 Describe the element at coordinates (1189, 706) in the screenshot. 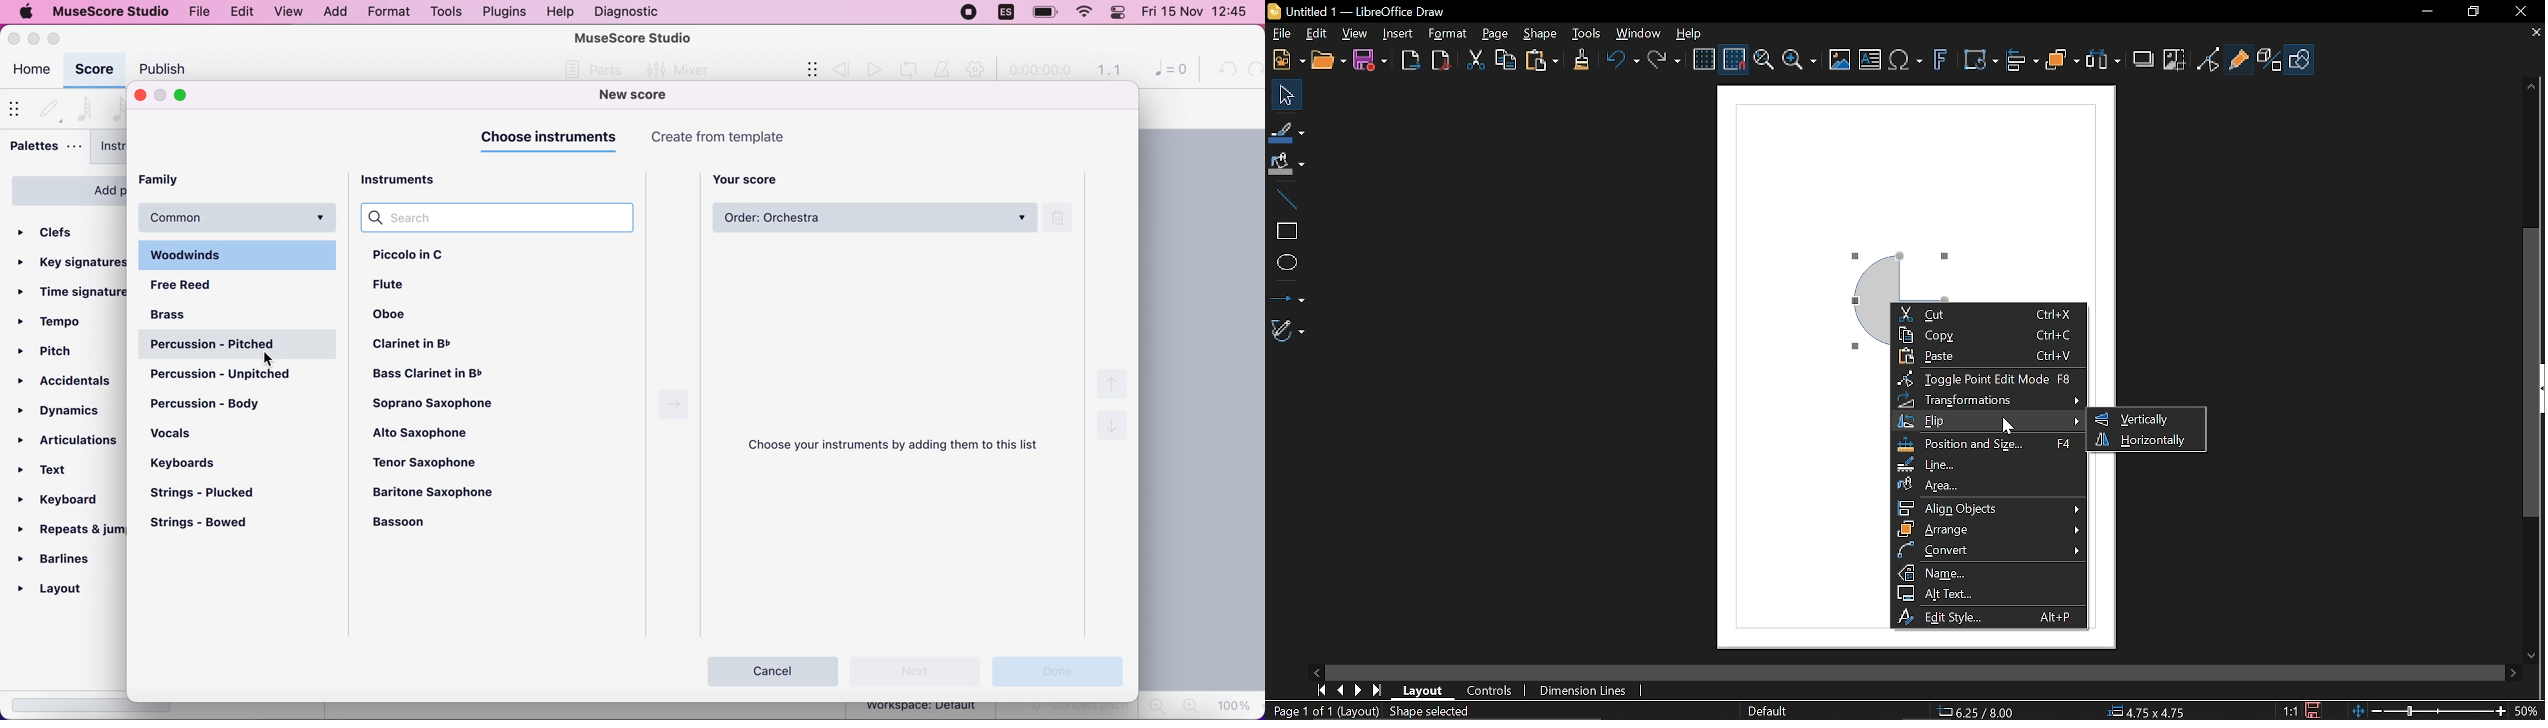

I see `zoom in` at that location.